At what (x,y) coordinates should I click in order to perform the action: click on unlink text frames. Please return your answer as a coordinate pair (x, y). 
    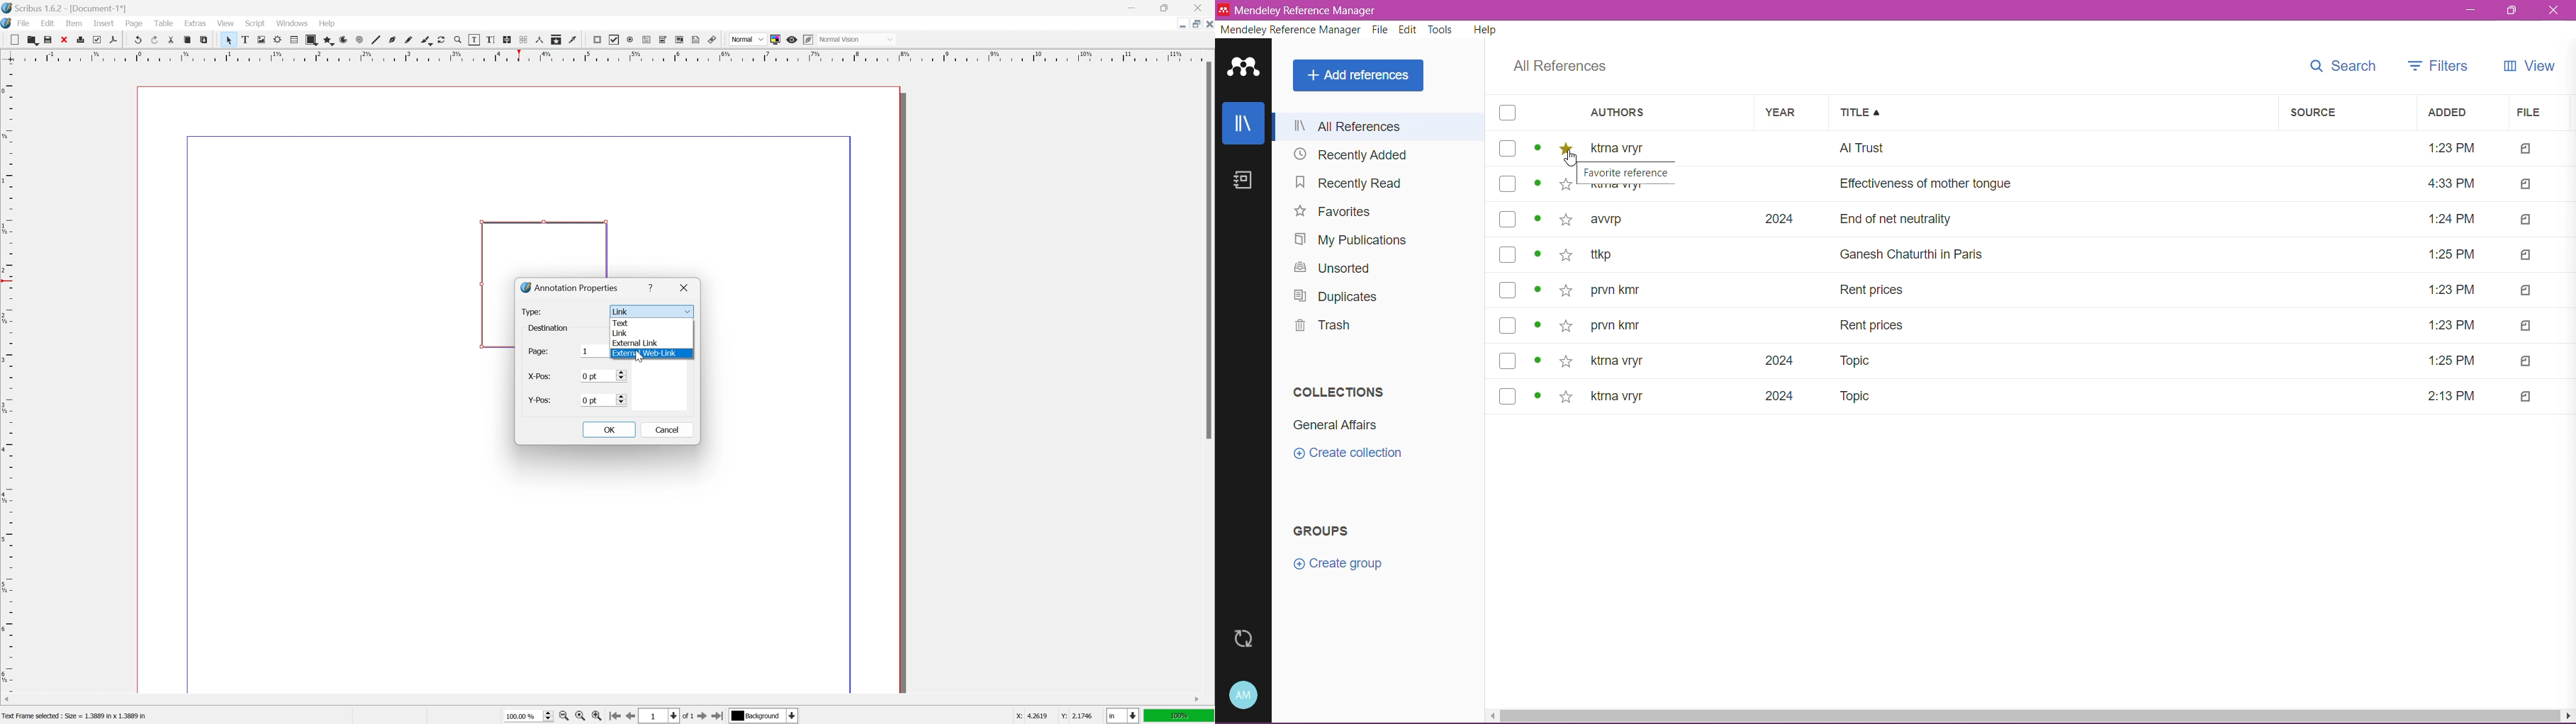
    Looking at the image, I should click on (524, 39).